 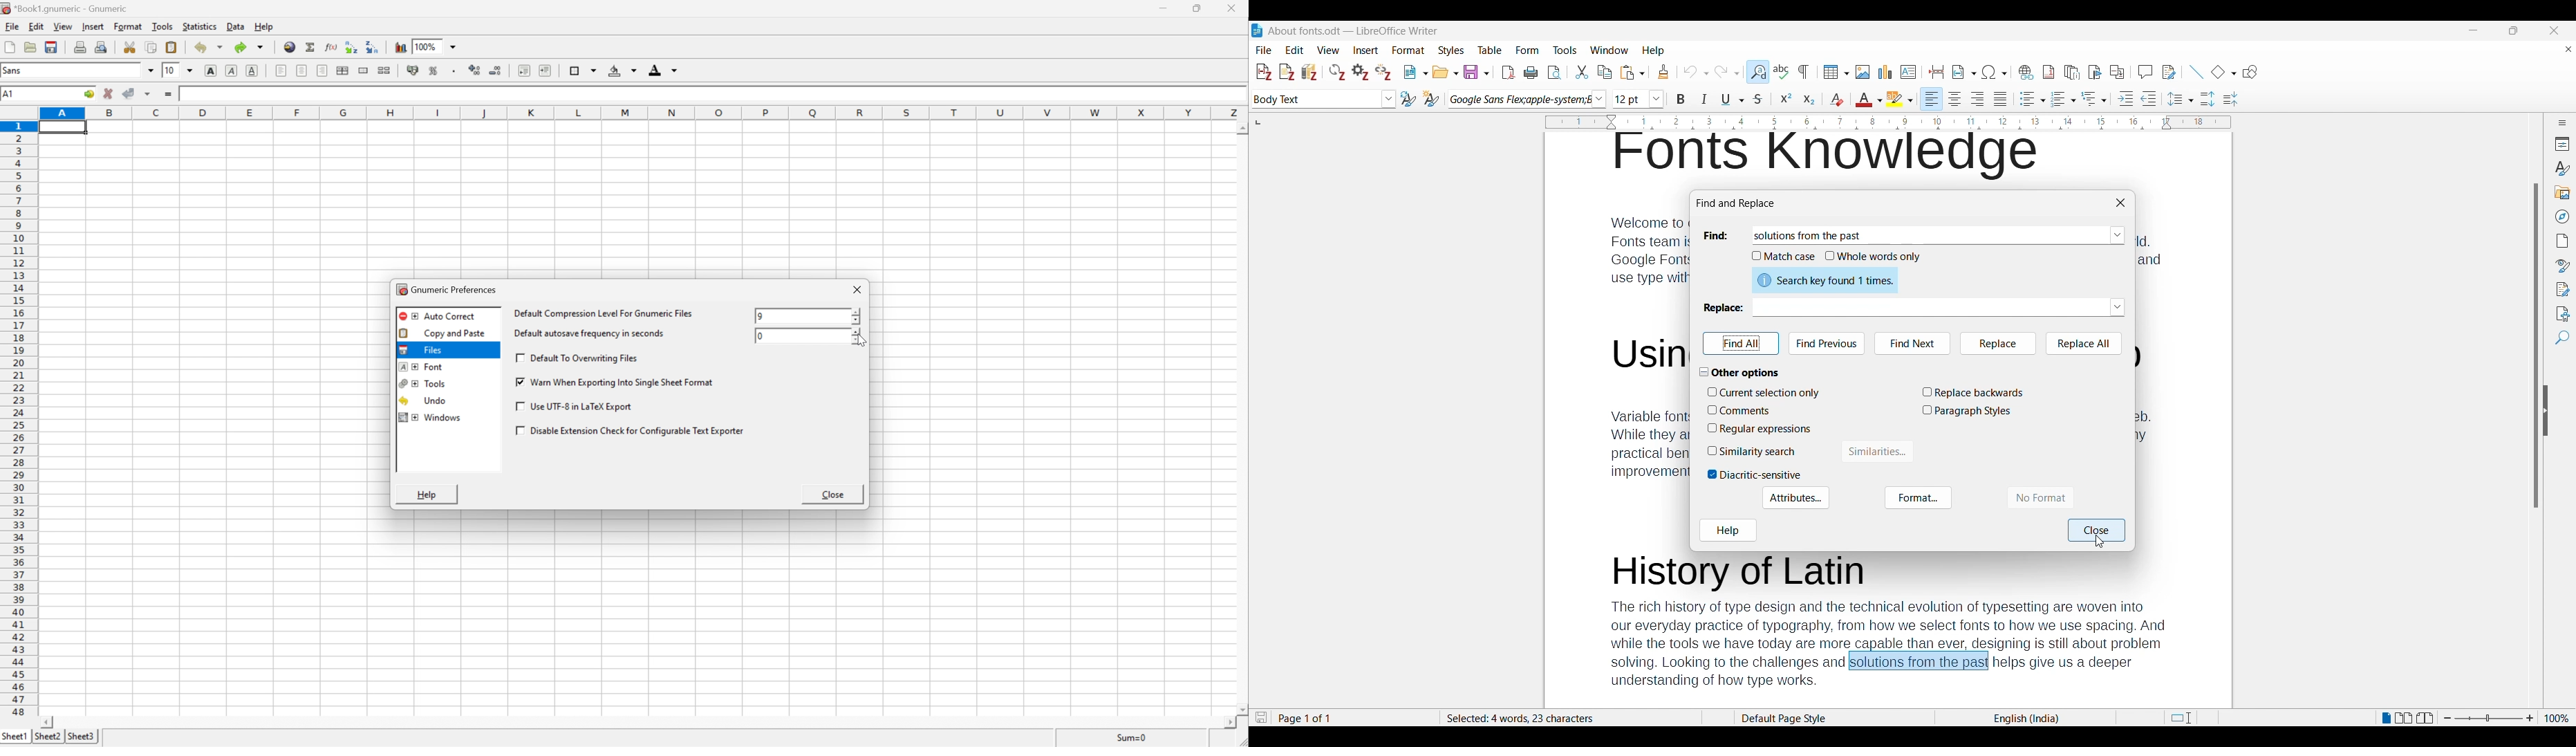 I want to click on Window title, so click(x=1737, y=203).